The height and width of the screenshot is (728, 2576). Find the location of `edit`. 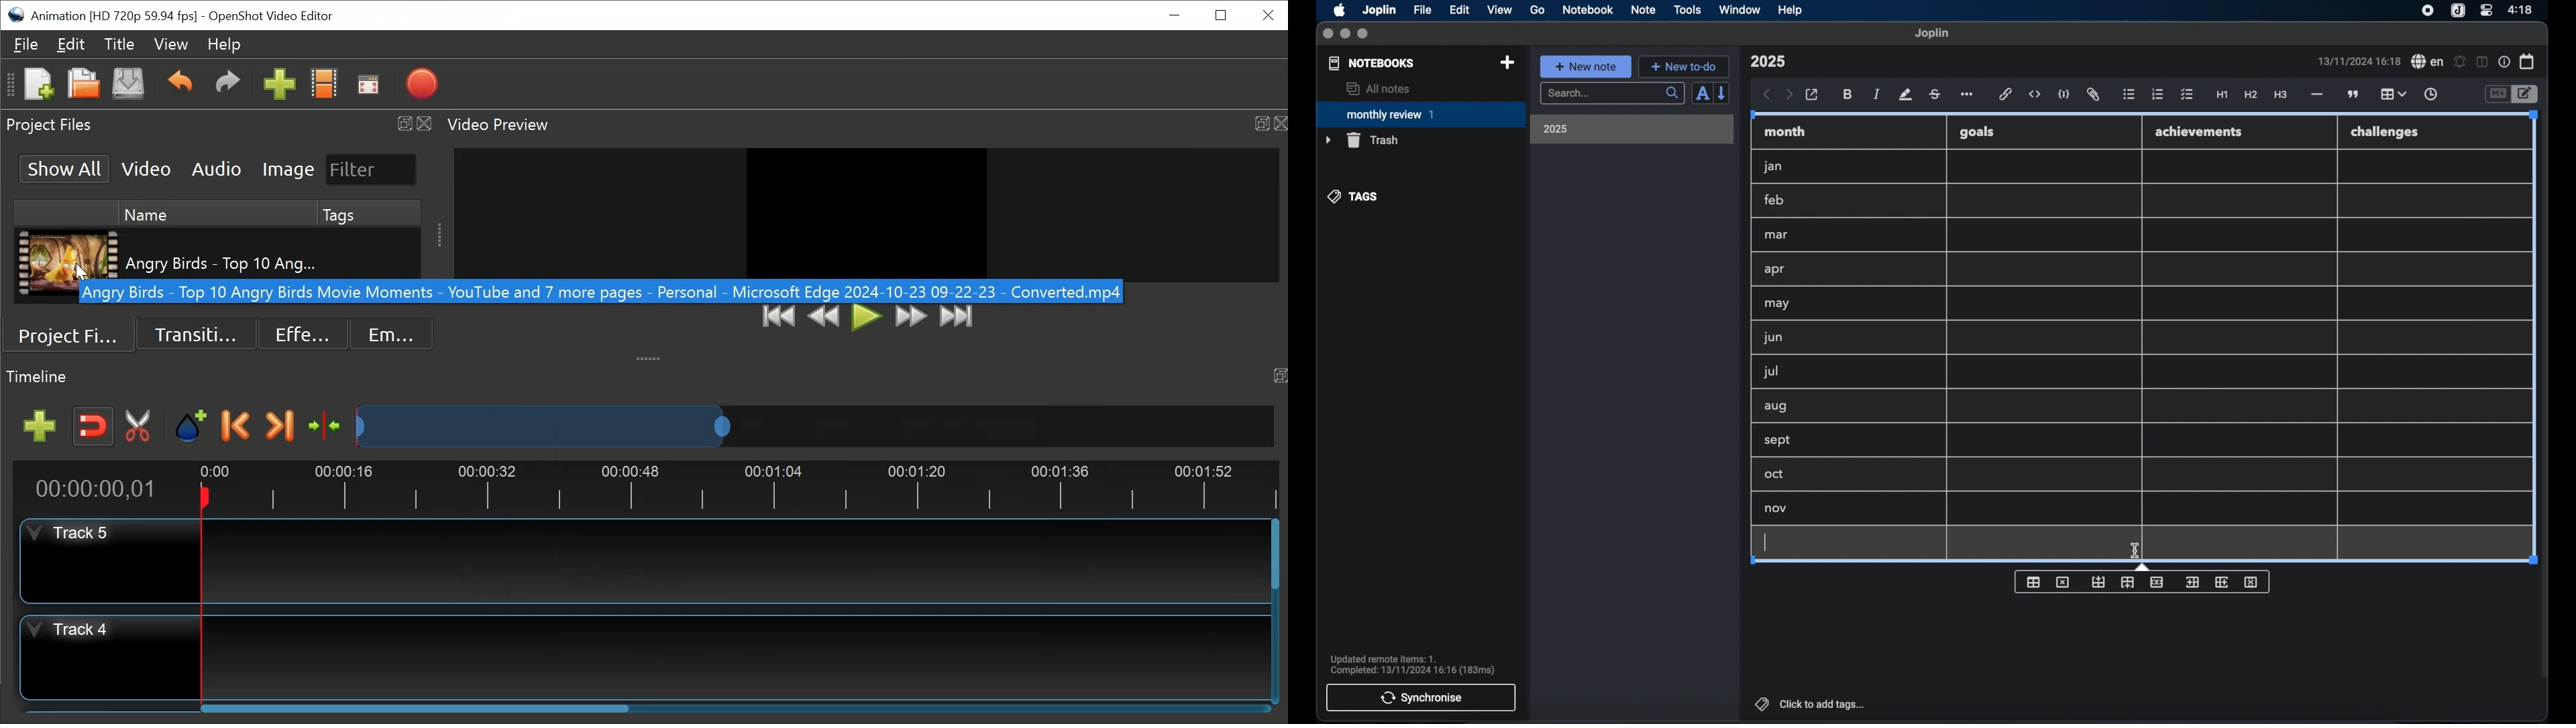

edit is located at coordinates (1460, 10).